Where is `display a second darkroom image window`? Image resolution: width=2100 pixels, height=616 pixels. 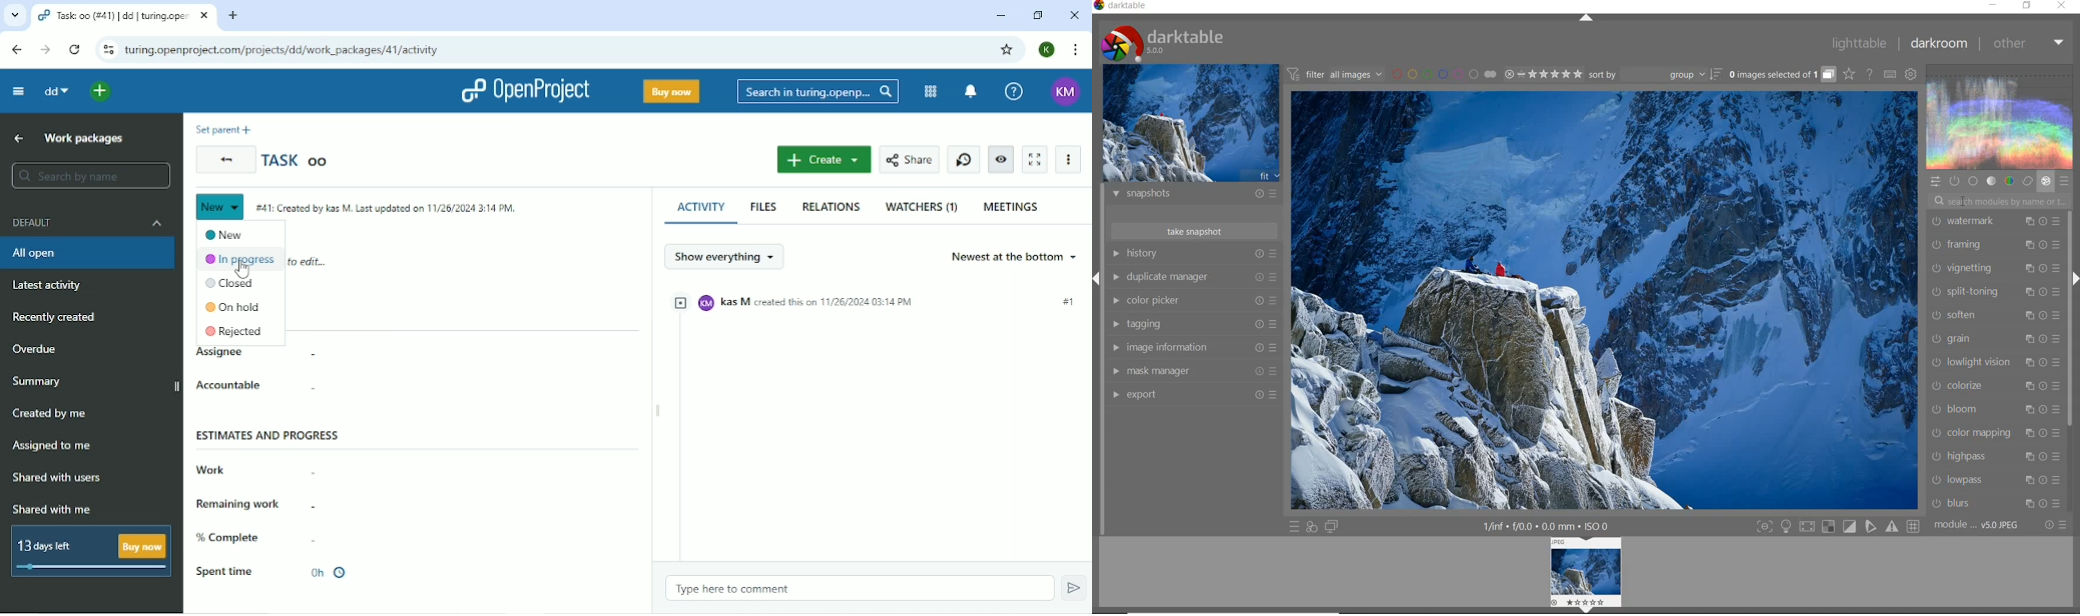
display a second darkroom image window is located at coordinates (1331, 527).